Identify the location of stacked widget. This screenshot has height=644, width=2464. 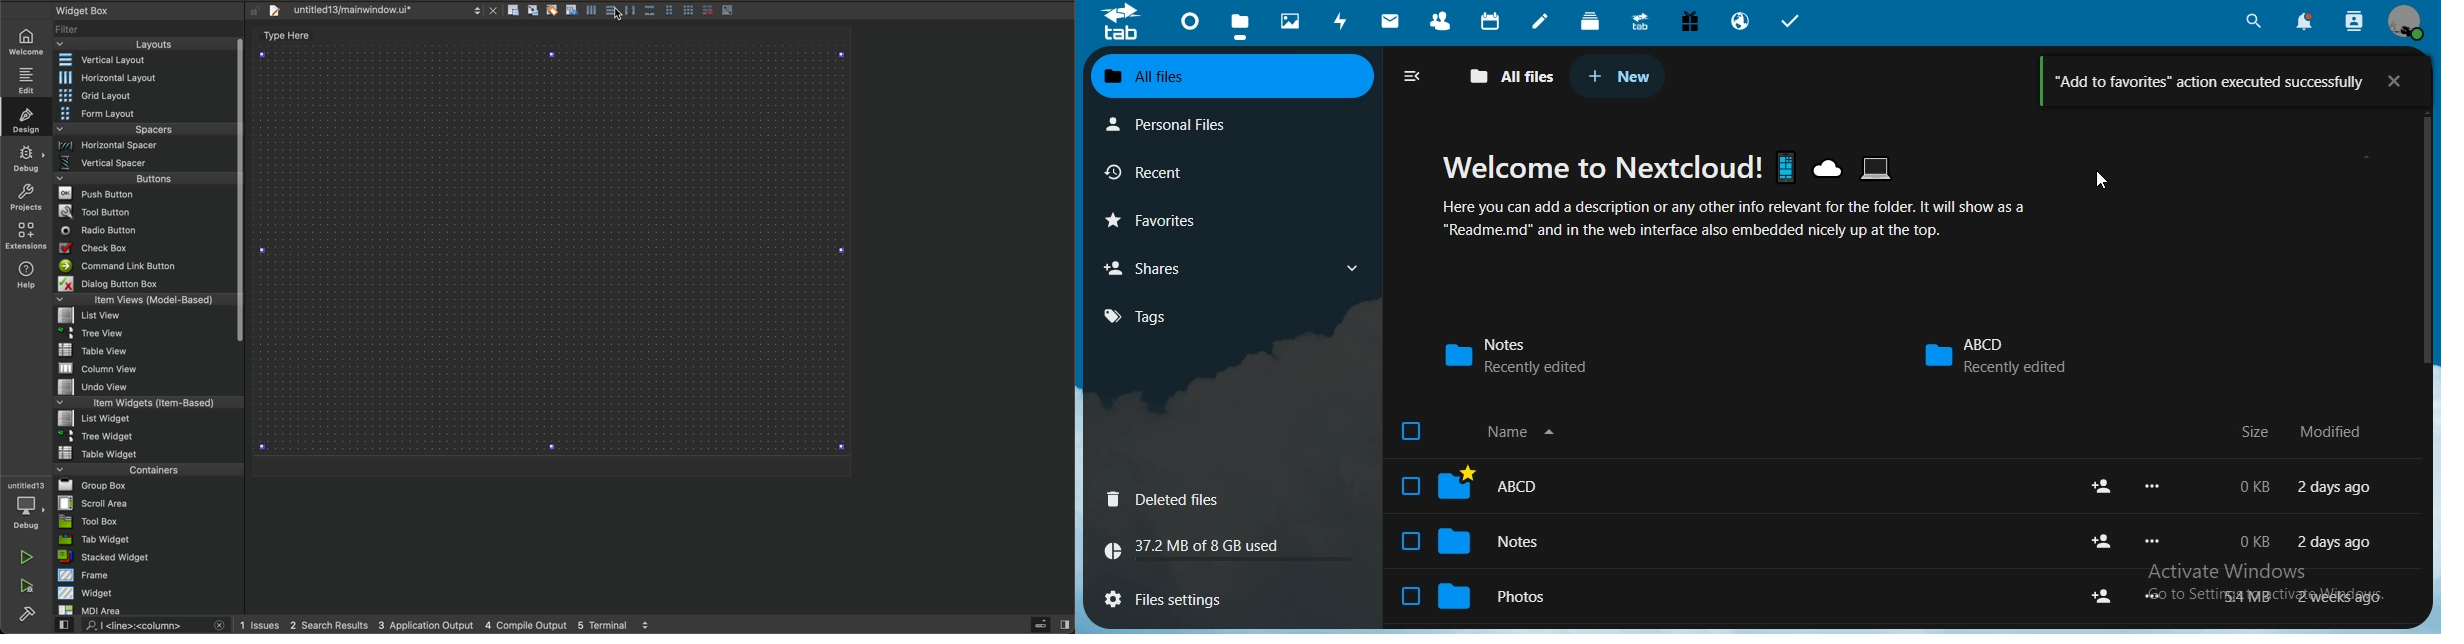
(146, 558).